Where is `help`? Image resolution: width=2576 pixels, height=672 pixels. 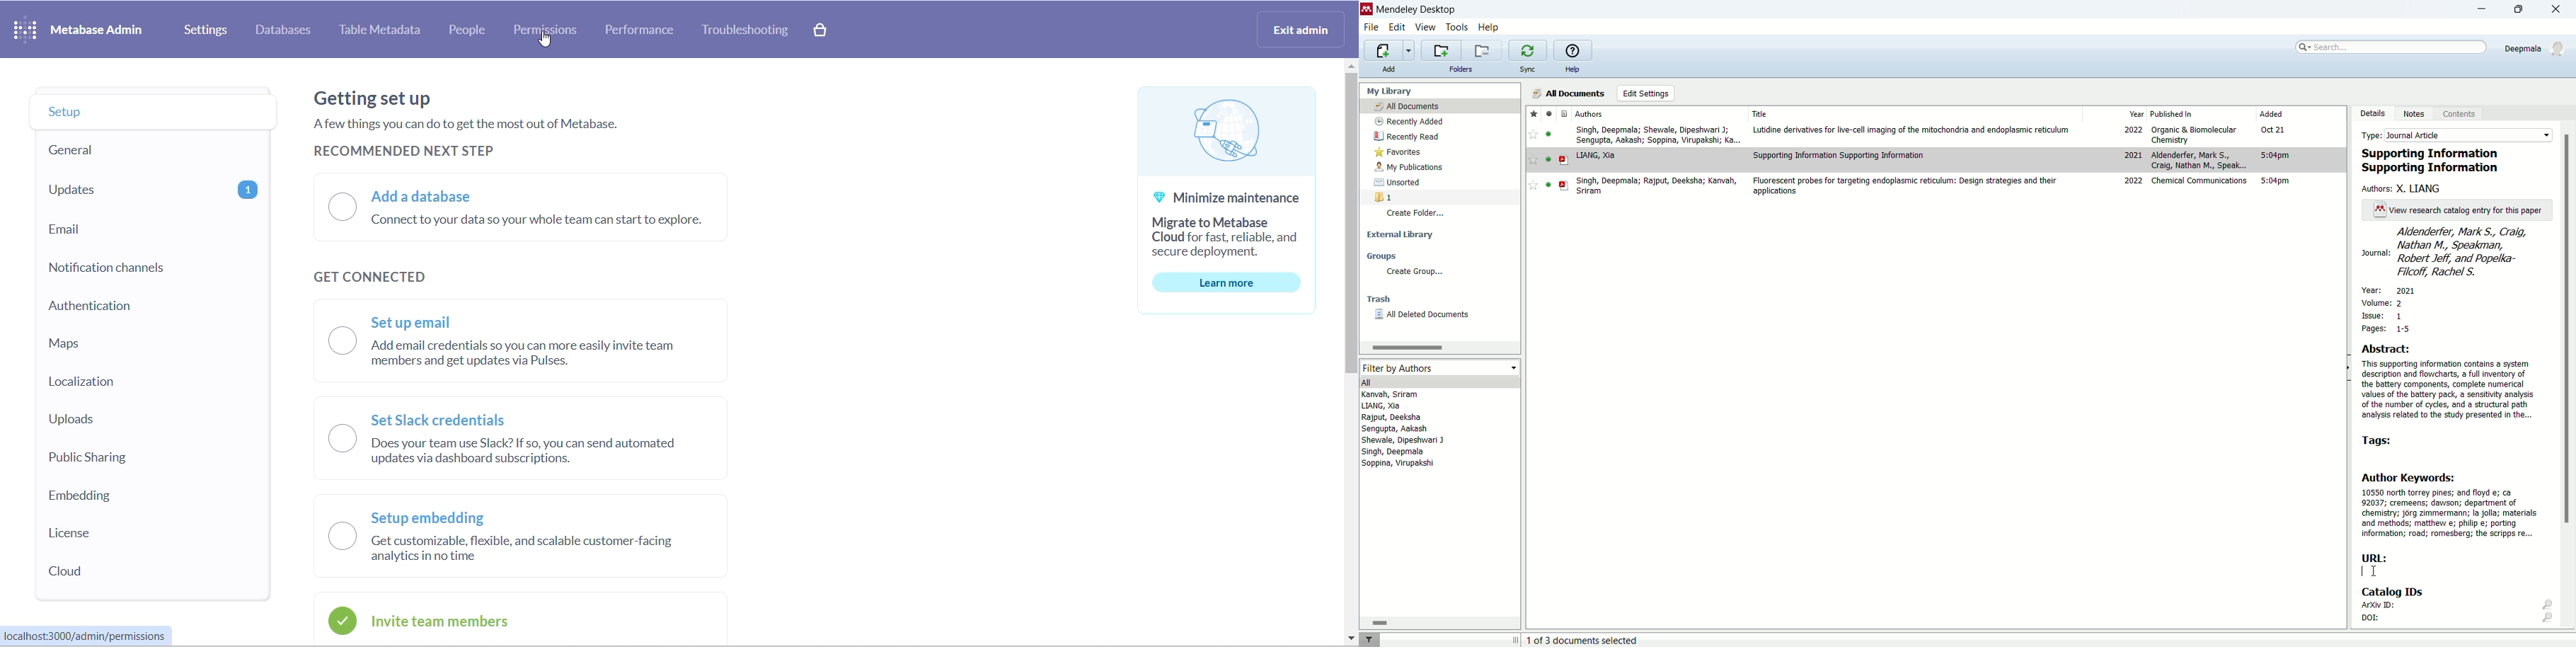 help is located at coordinates (1488, 28).